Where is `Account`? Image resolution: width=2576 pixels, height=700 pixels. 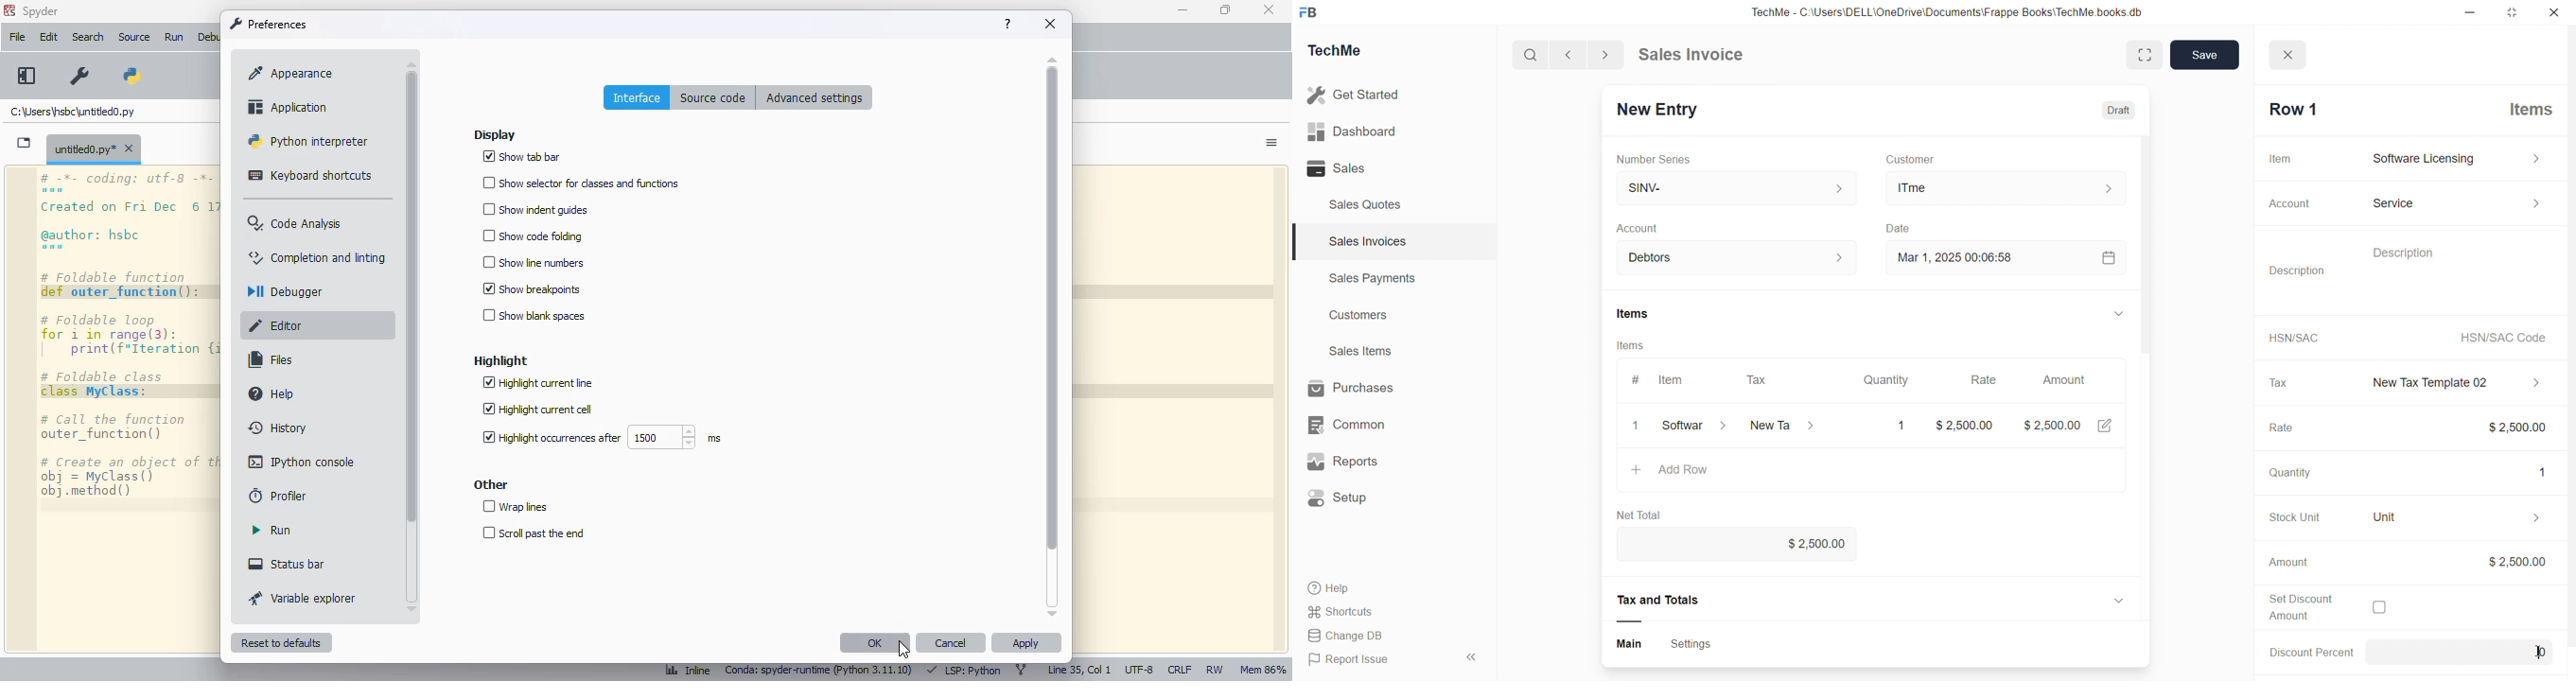
Account is located at coordinates (1667, 255).